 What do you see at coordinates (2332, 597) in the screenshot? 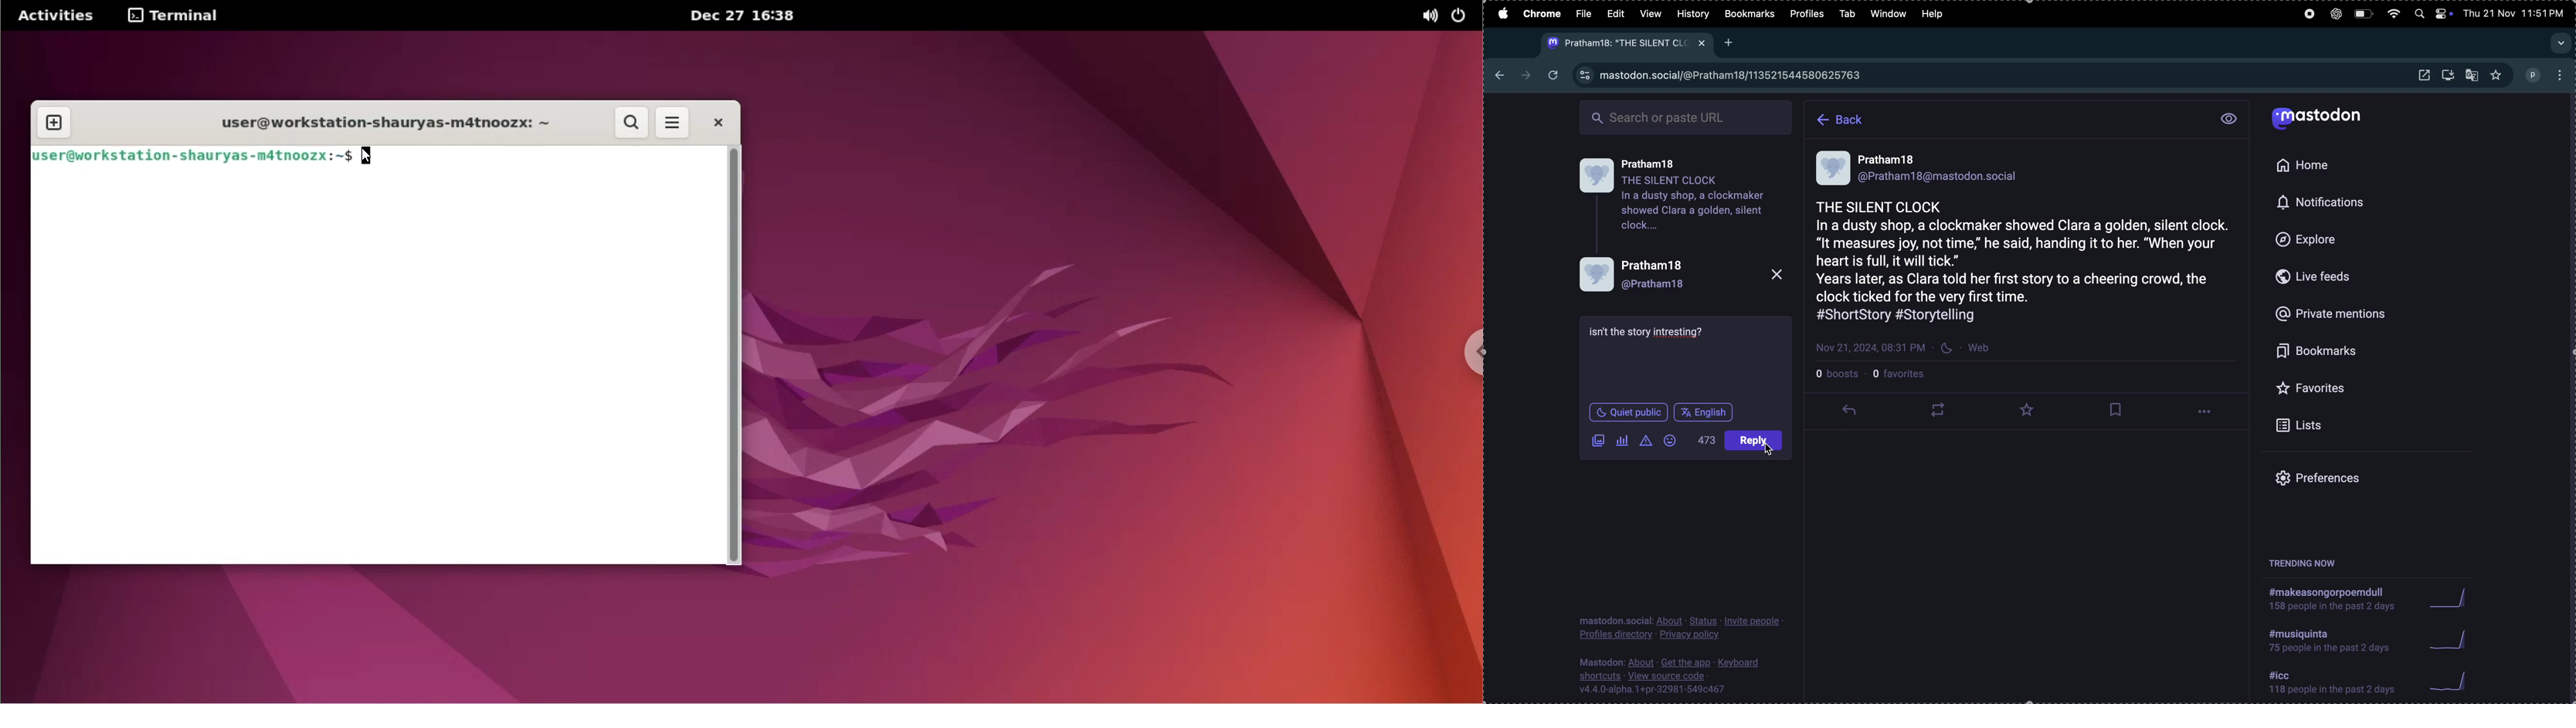
I see `hashtag` at bounding box center [2332, 597].